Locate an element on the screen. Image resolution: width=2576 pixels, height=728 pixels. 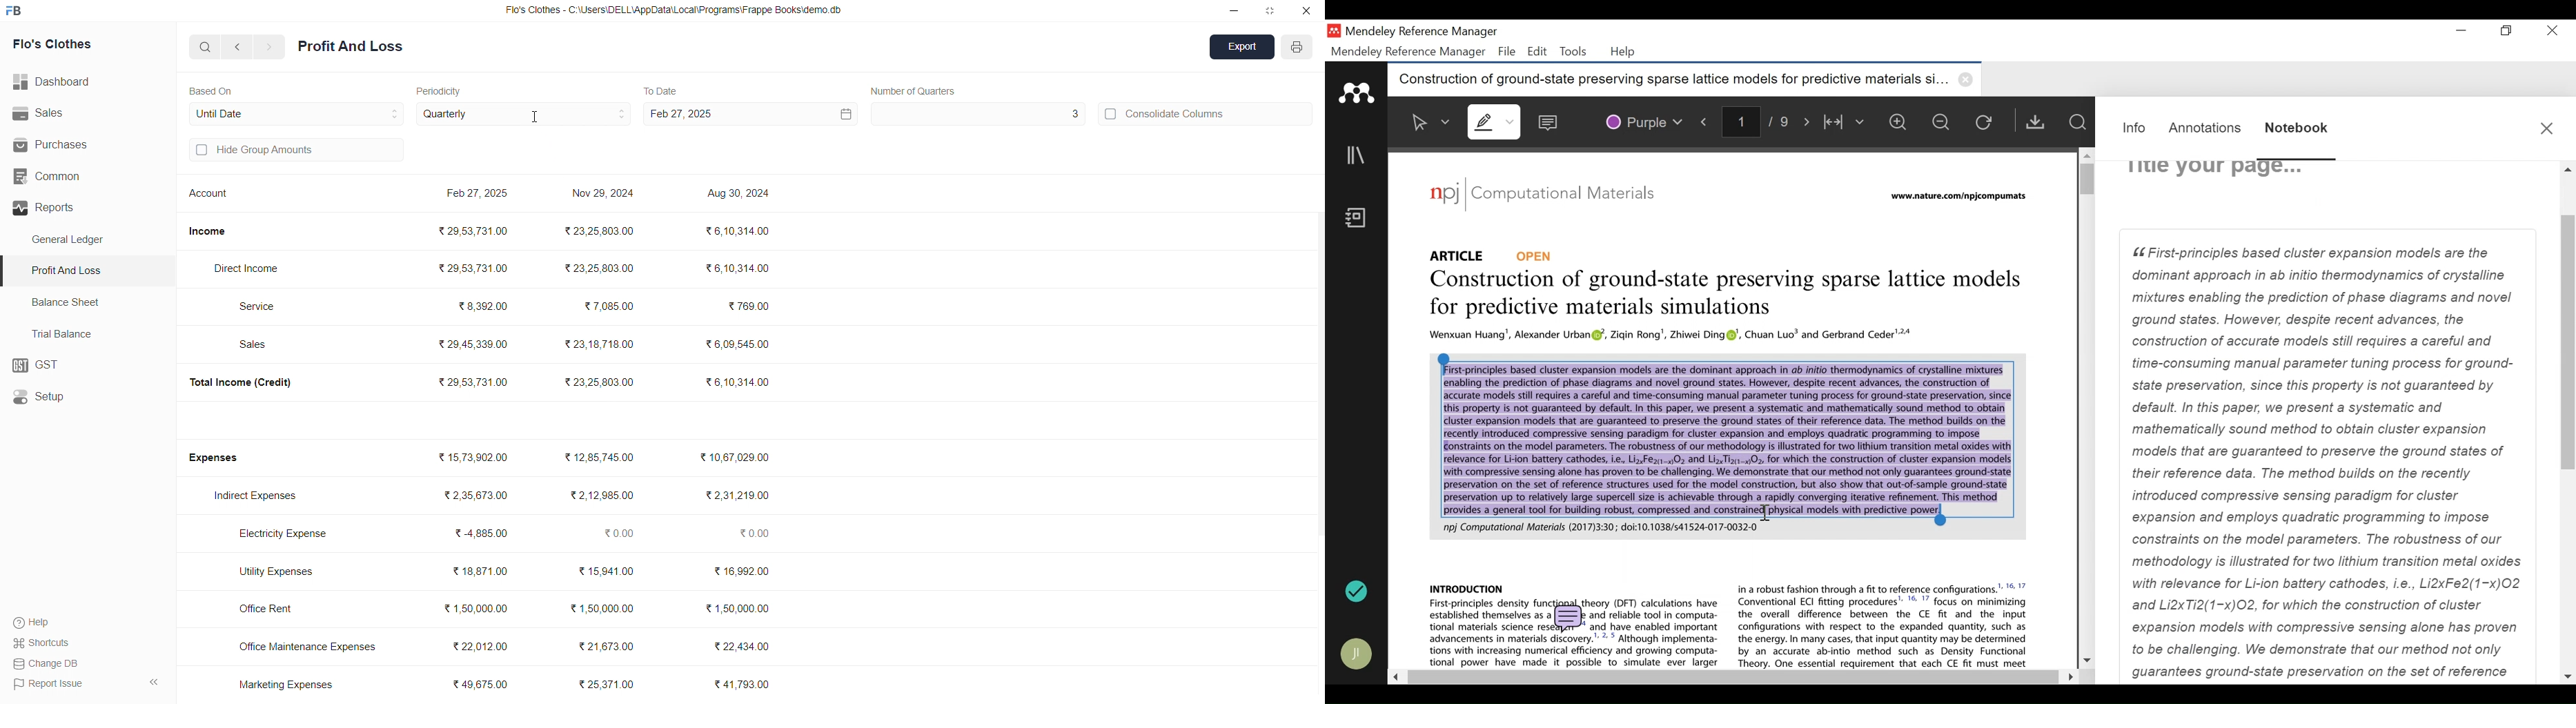
Purchases is located at coordinates (67, 145).